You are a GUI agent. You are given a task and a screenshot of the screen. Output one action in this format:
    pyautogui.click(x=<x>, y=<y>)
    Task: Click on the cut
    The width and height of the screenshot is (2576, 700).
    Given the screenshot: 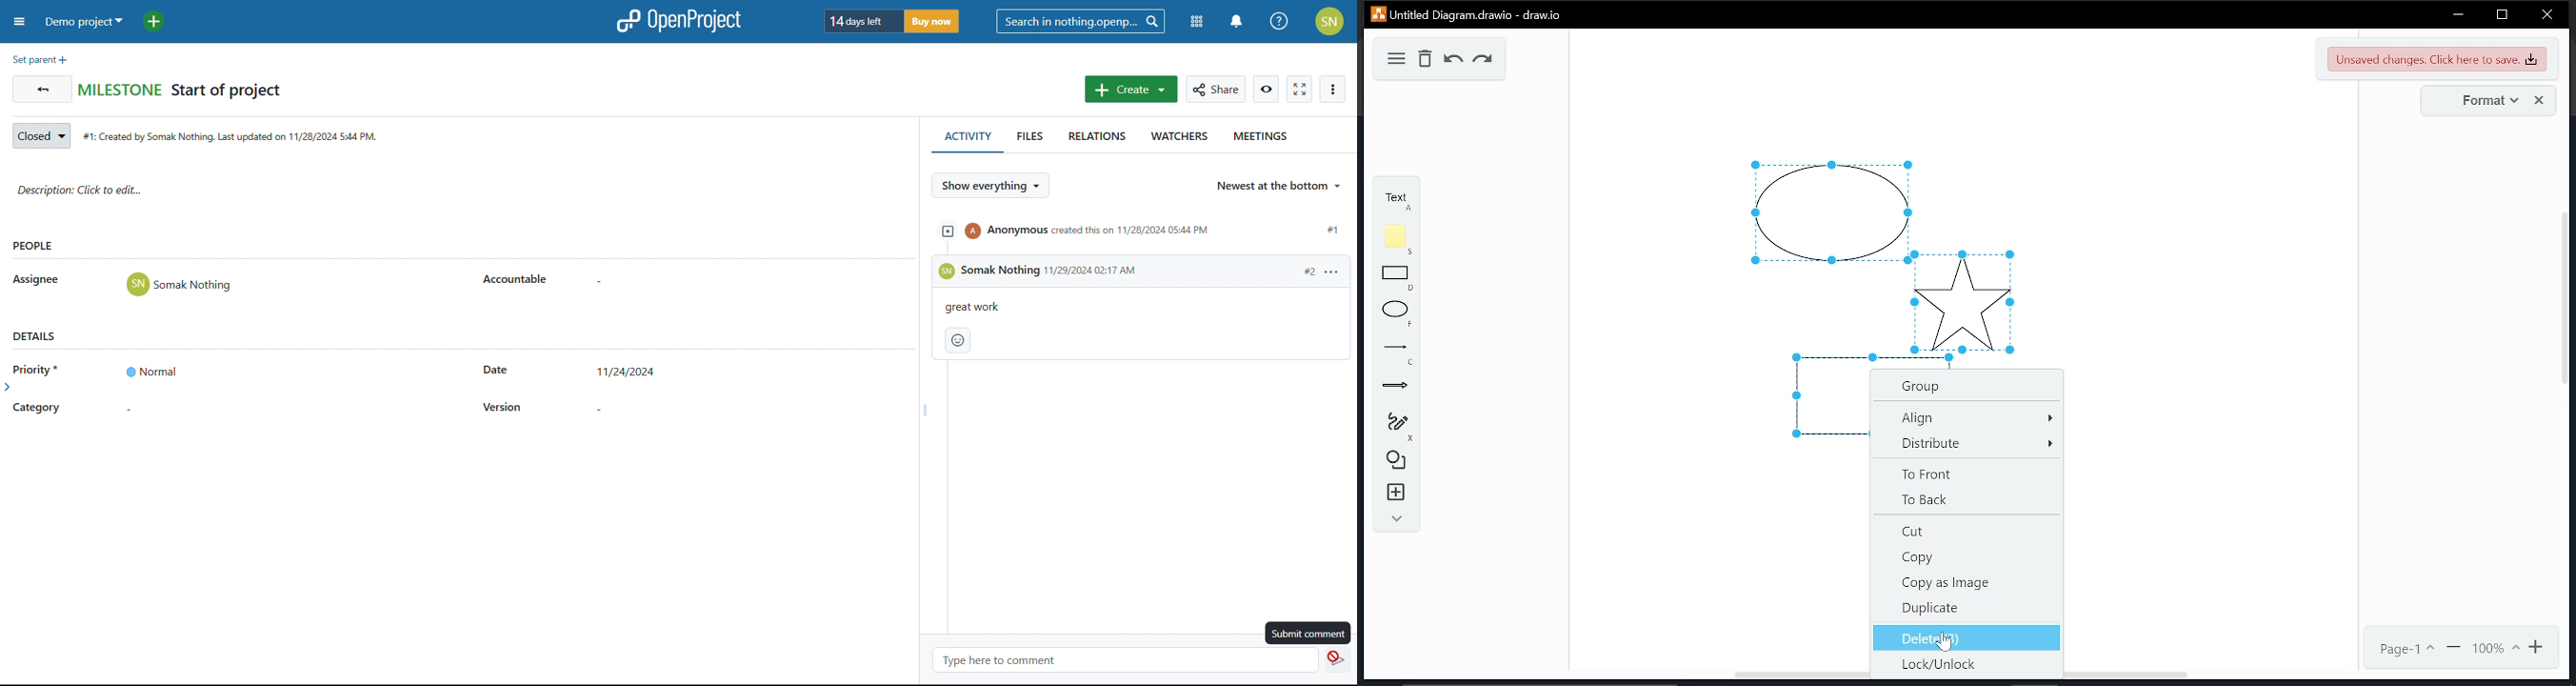 What is the action you would take?
    pyautogui.click(x=1966, y=533)
    